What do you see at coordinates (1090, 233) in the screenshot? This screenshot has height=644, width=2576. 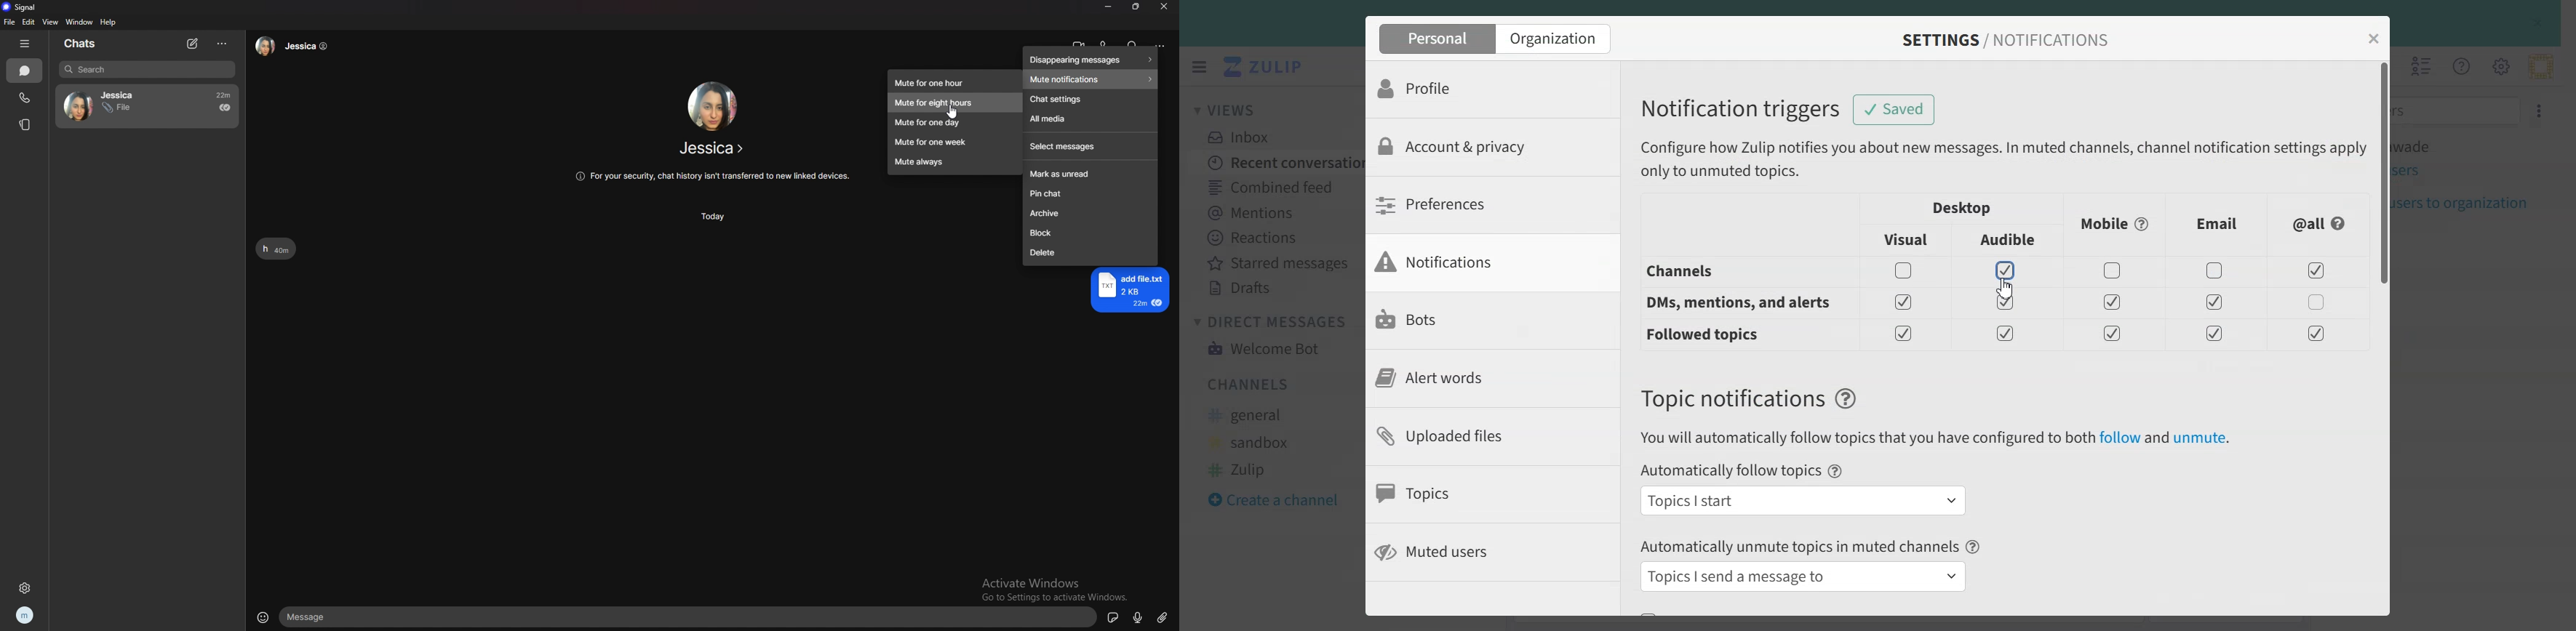 I see `block` at bounding box center [1090, 233].